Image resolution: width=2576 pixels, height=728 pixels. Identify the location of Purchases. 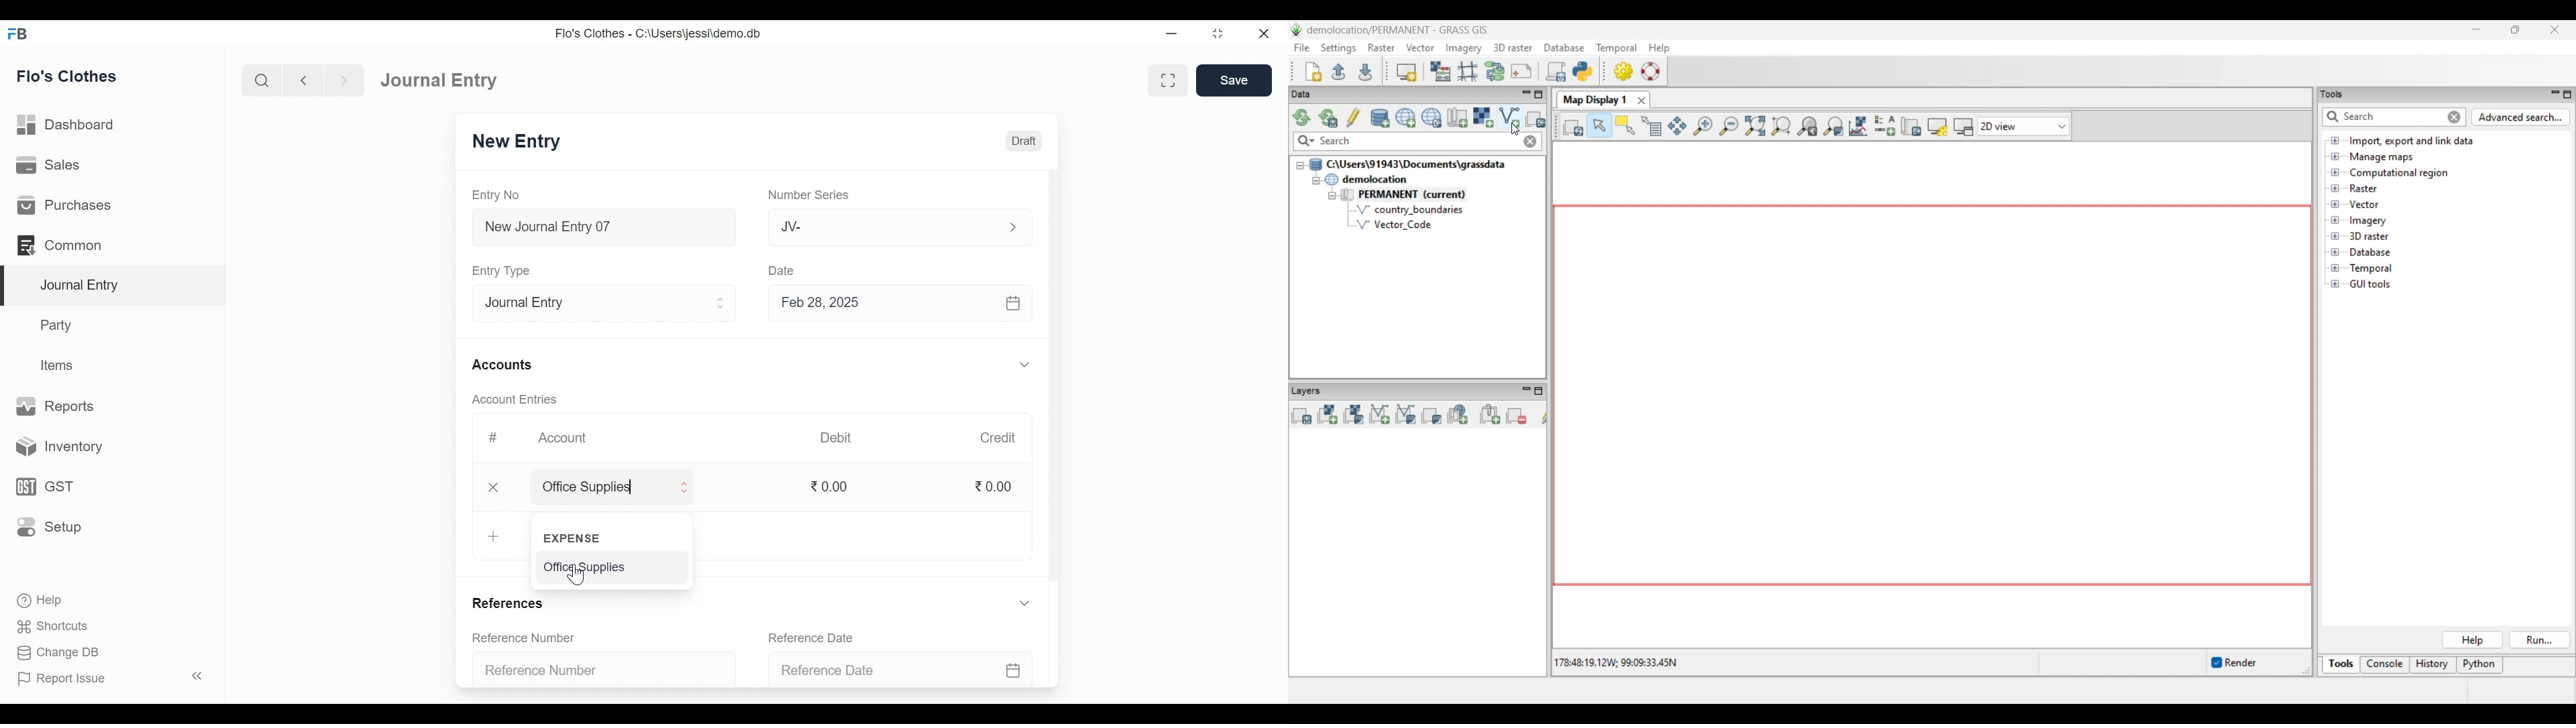
(64, 204).